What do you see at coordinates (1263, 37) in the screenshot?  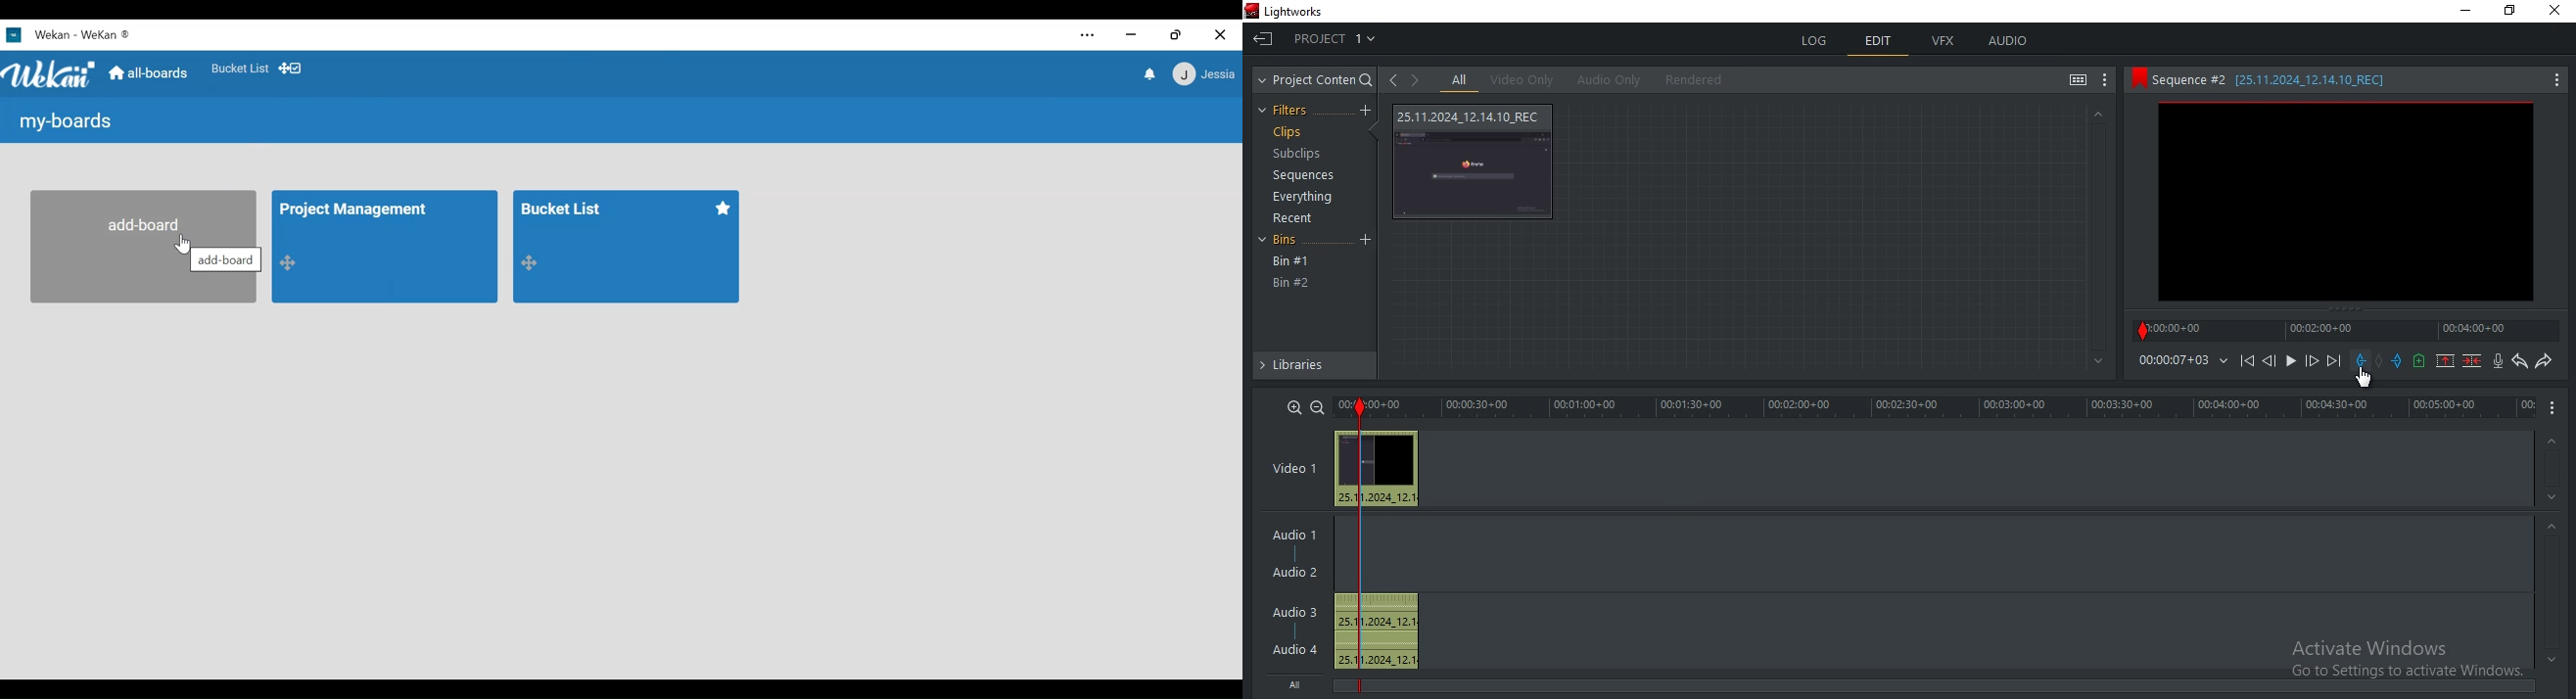 I see `Exit` at bounding box center [1263, 37].